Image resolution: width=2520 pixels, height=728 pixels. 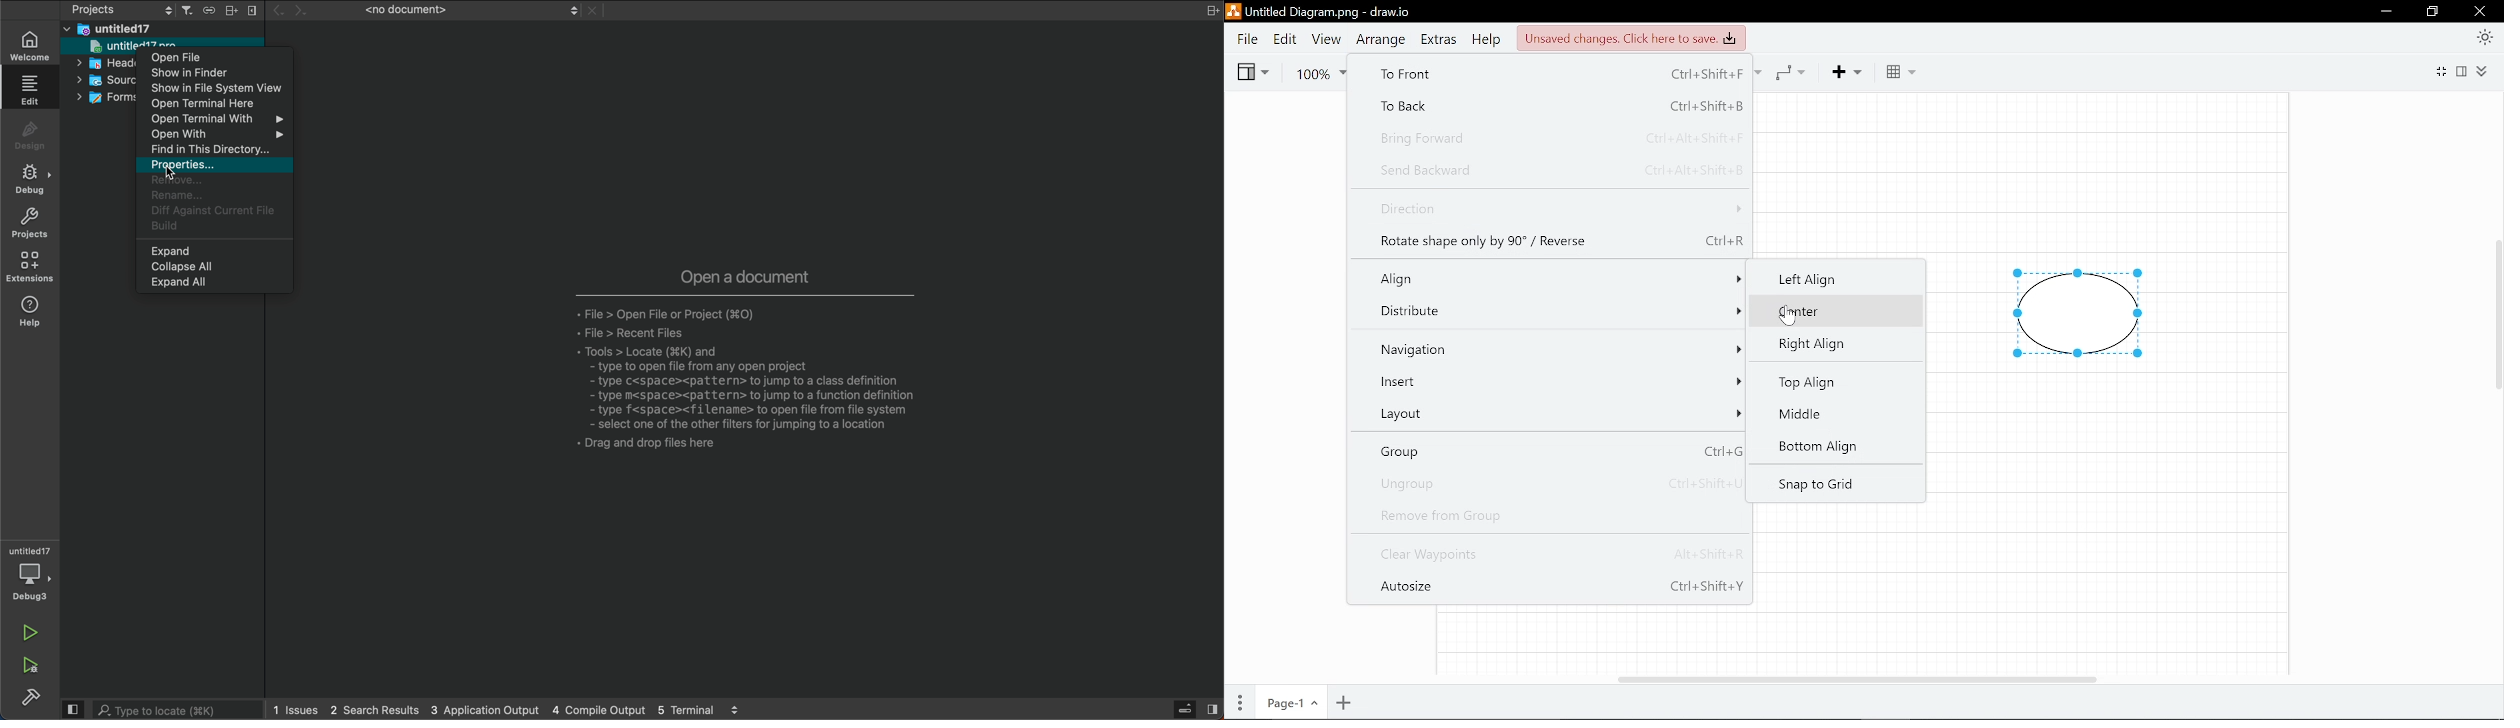 What do you see at coordinates (1247, 39) in the screenshot?
I see `File` at bounding box center [1247, 39].